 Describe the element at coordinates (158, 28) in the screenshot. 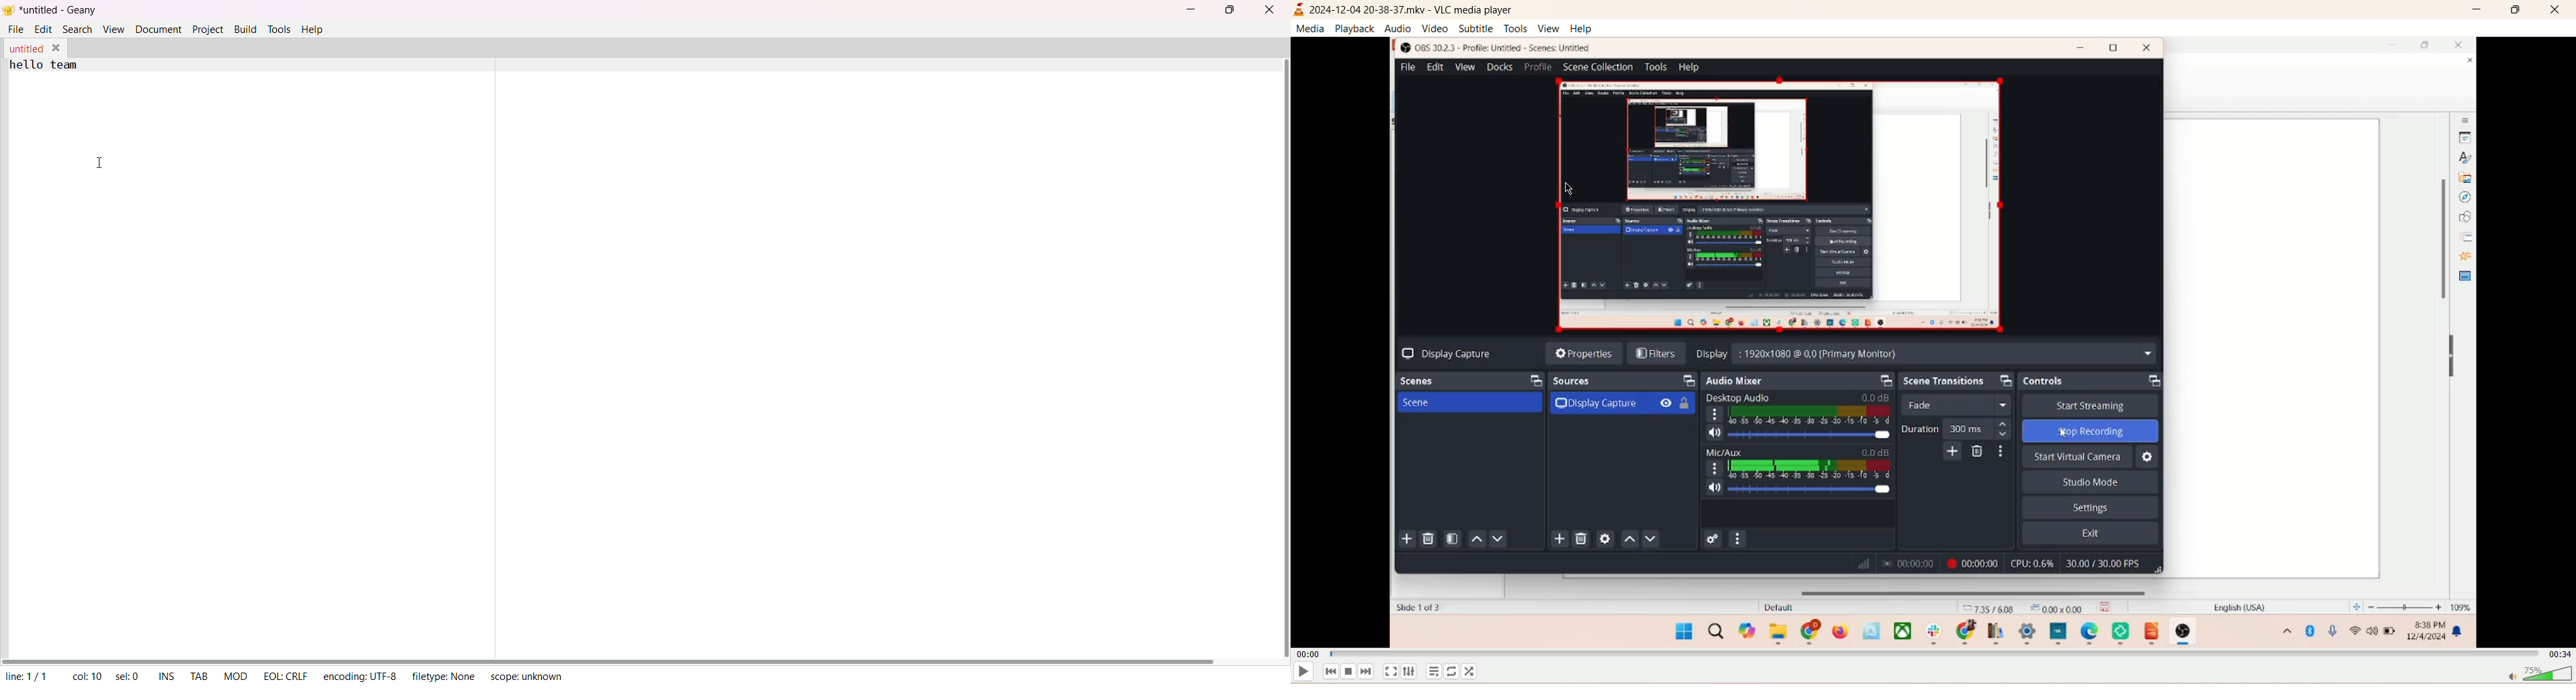

I see `document` at that location.